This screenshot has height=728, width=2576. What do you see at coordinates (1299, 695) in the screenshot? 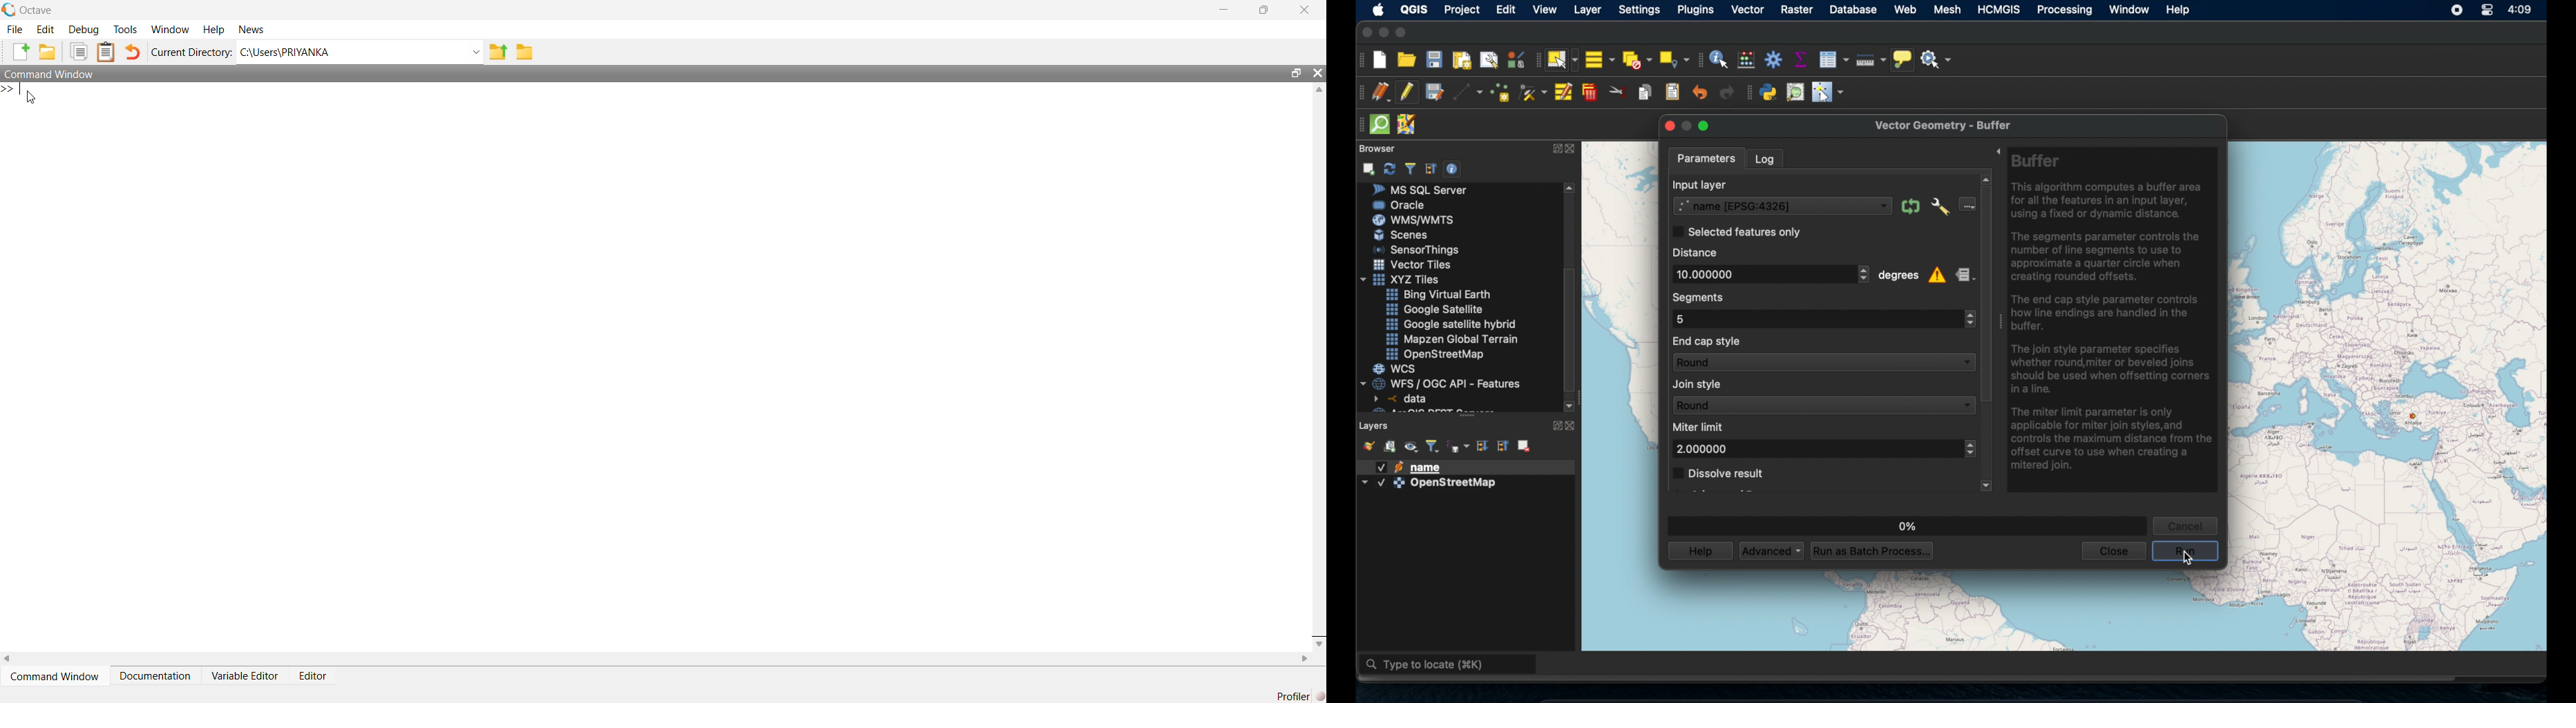
I see `Profiler` at bounding box center [1299, 695].